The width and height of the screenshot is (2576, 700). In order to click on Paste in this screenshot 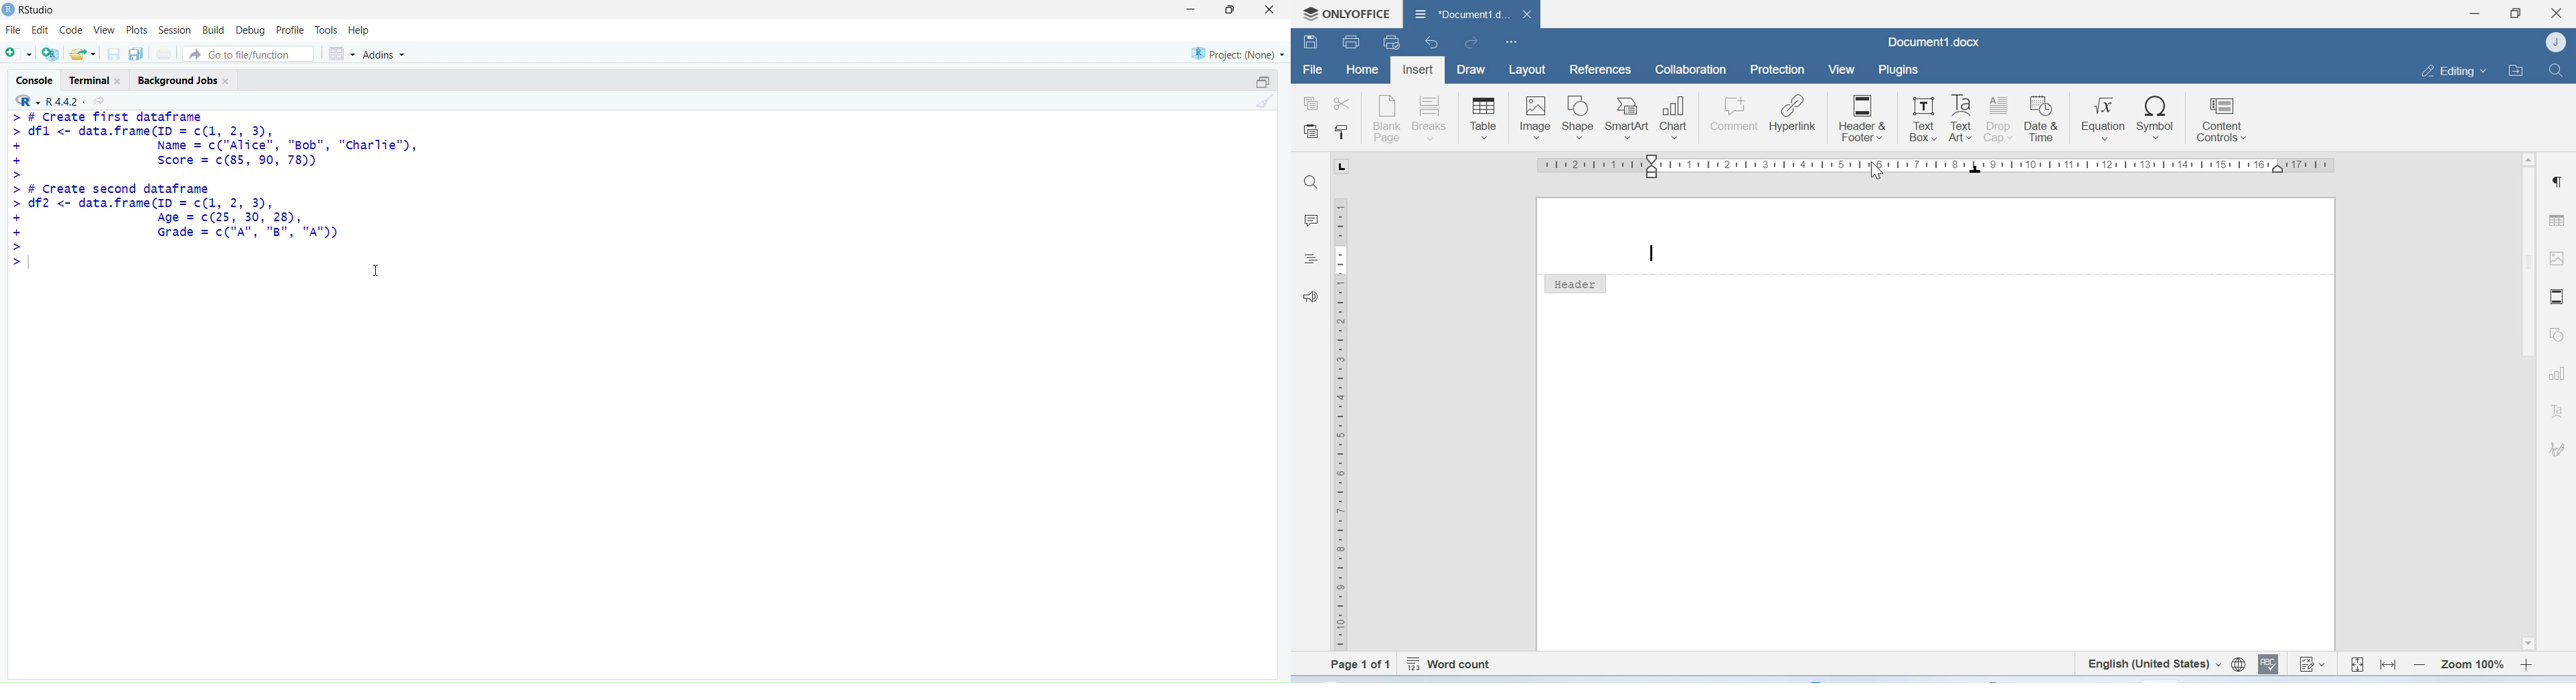, I will do `click(1311, 133)`.